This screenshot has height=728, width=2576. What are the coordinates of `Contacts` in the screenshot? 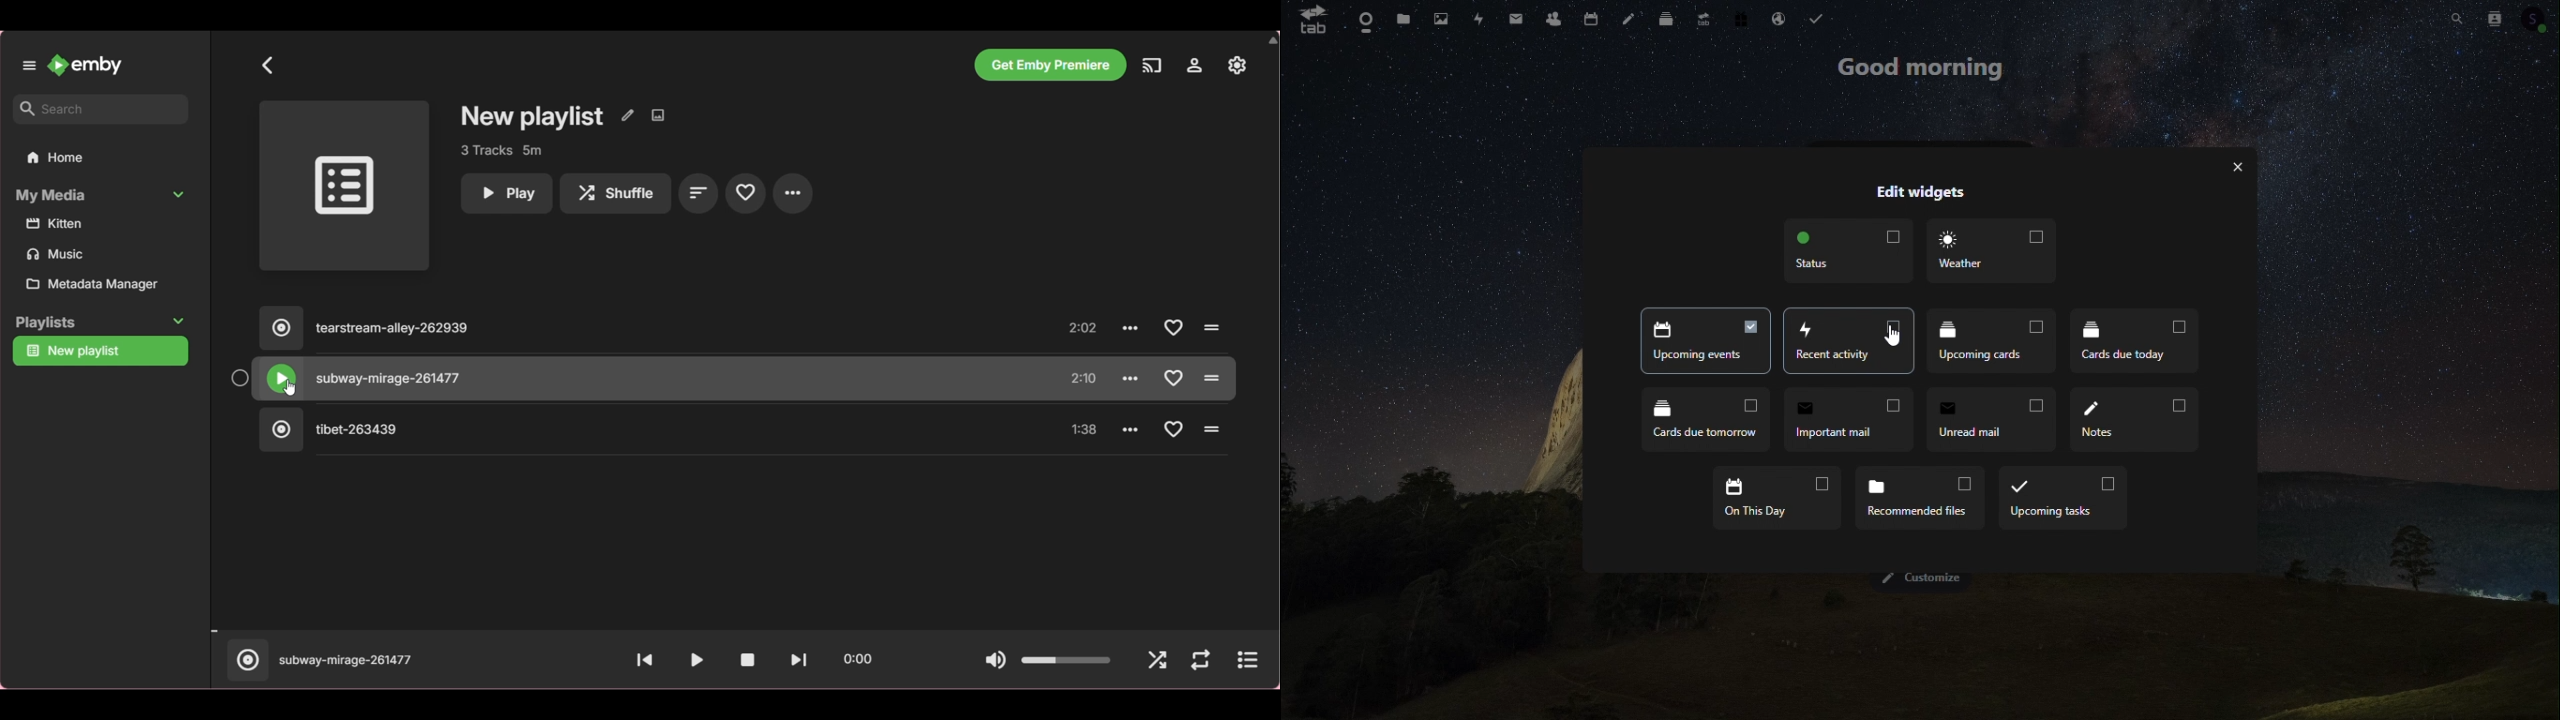 It's located at (1558, 15).